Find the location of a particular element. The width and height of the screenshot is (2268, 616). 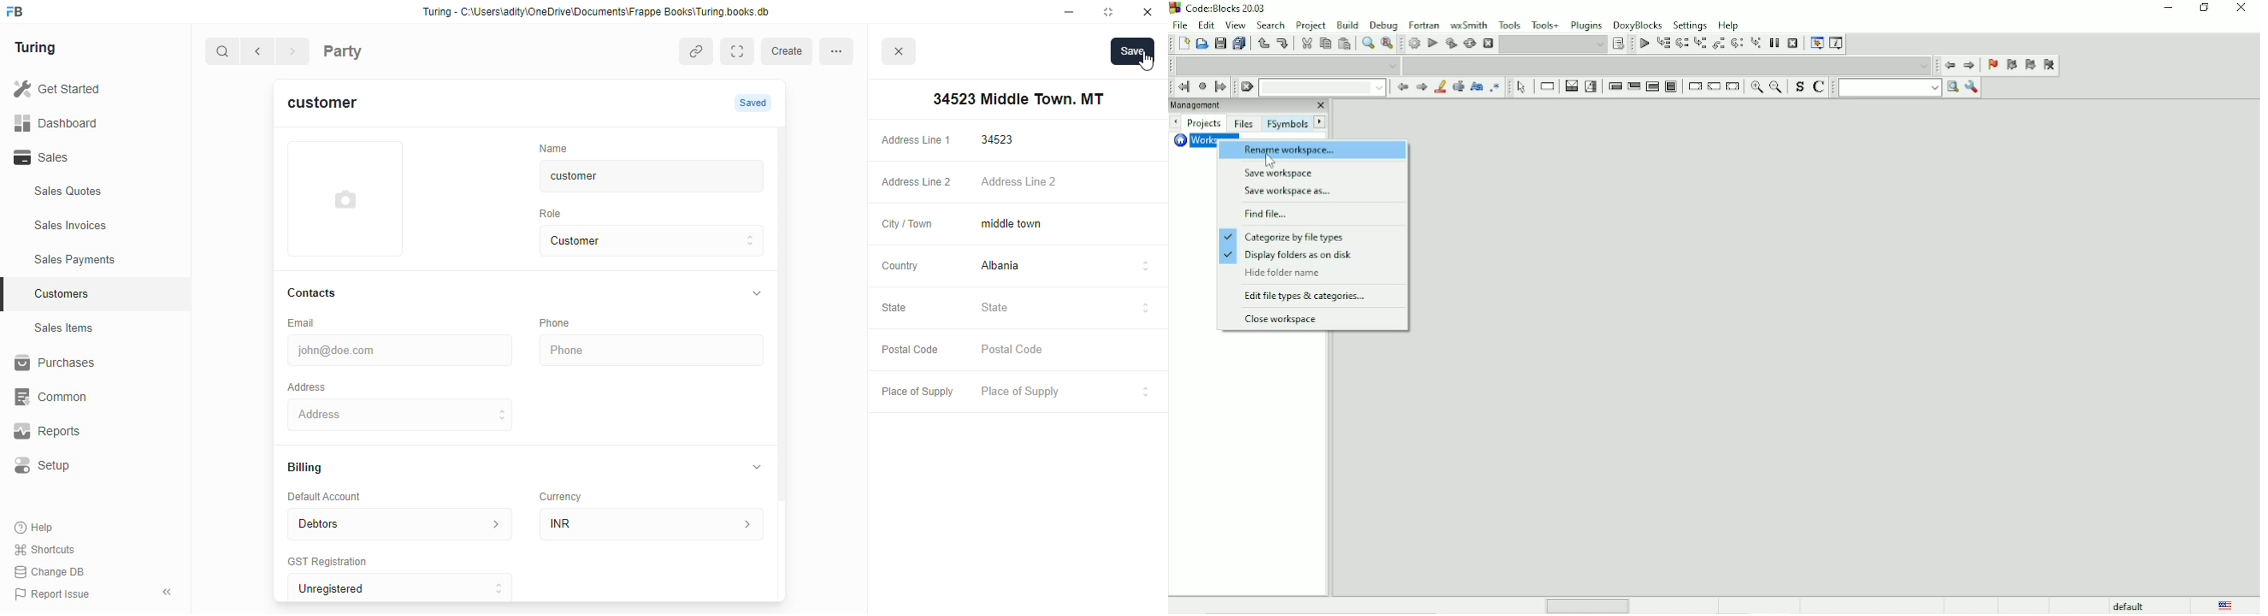

customer is located at coordinates (333, 105).